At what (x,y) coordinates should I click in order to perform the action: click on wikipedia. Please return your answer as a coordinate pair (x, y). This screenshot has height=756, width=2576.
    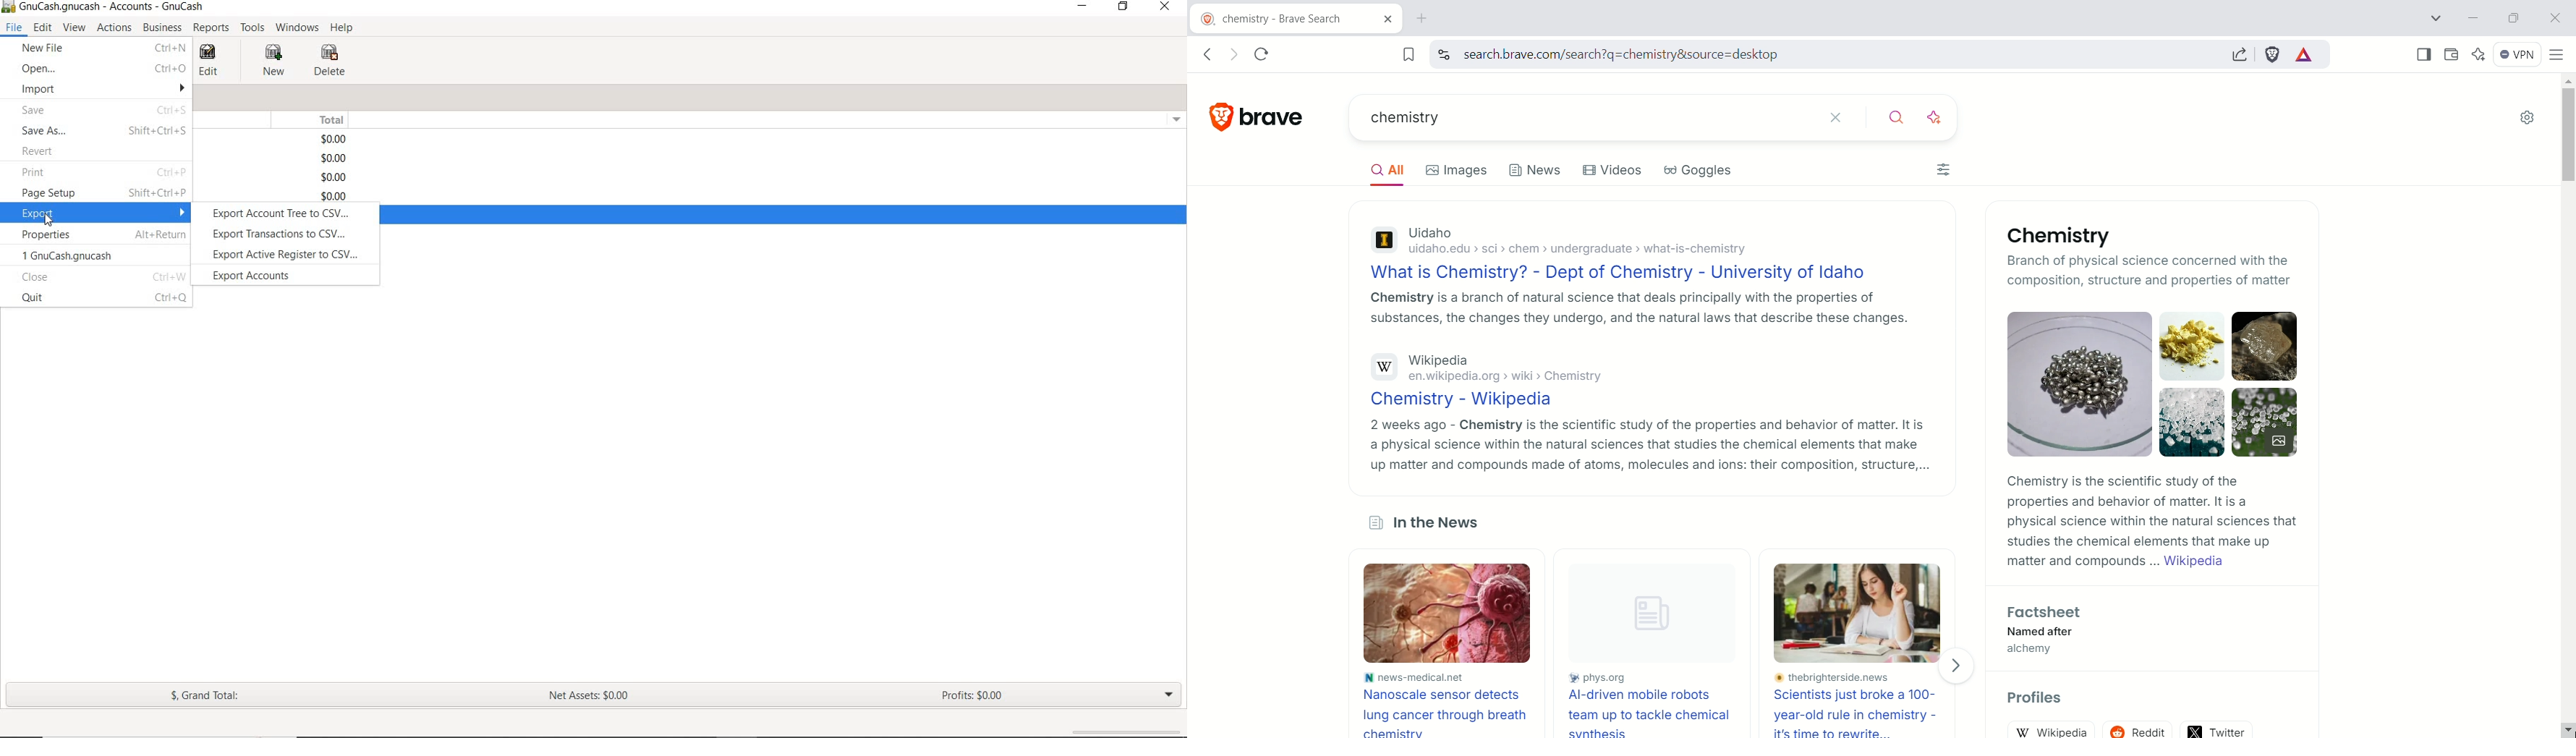
    Looking at the image, I should click on (2057, 730).